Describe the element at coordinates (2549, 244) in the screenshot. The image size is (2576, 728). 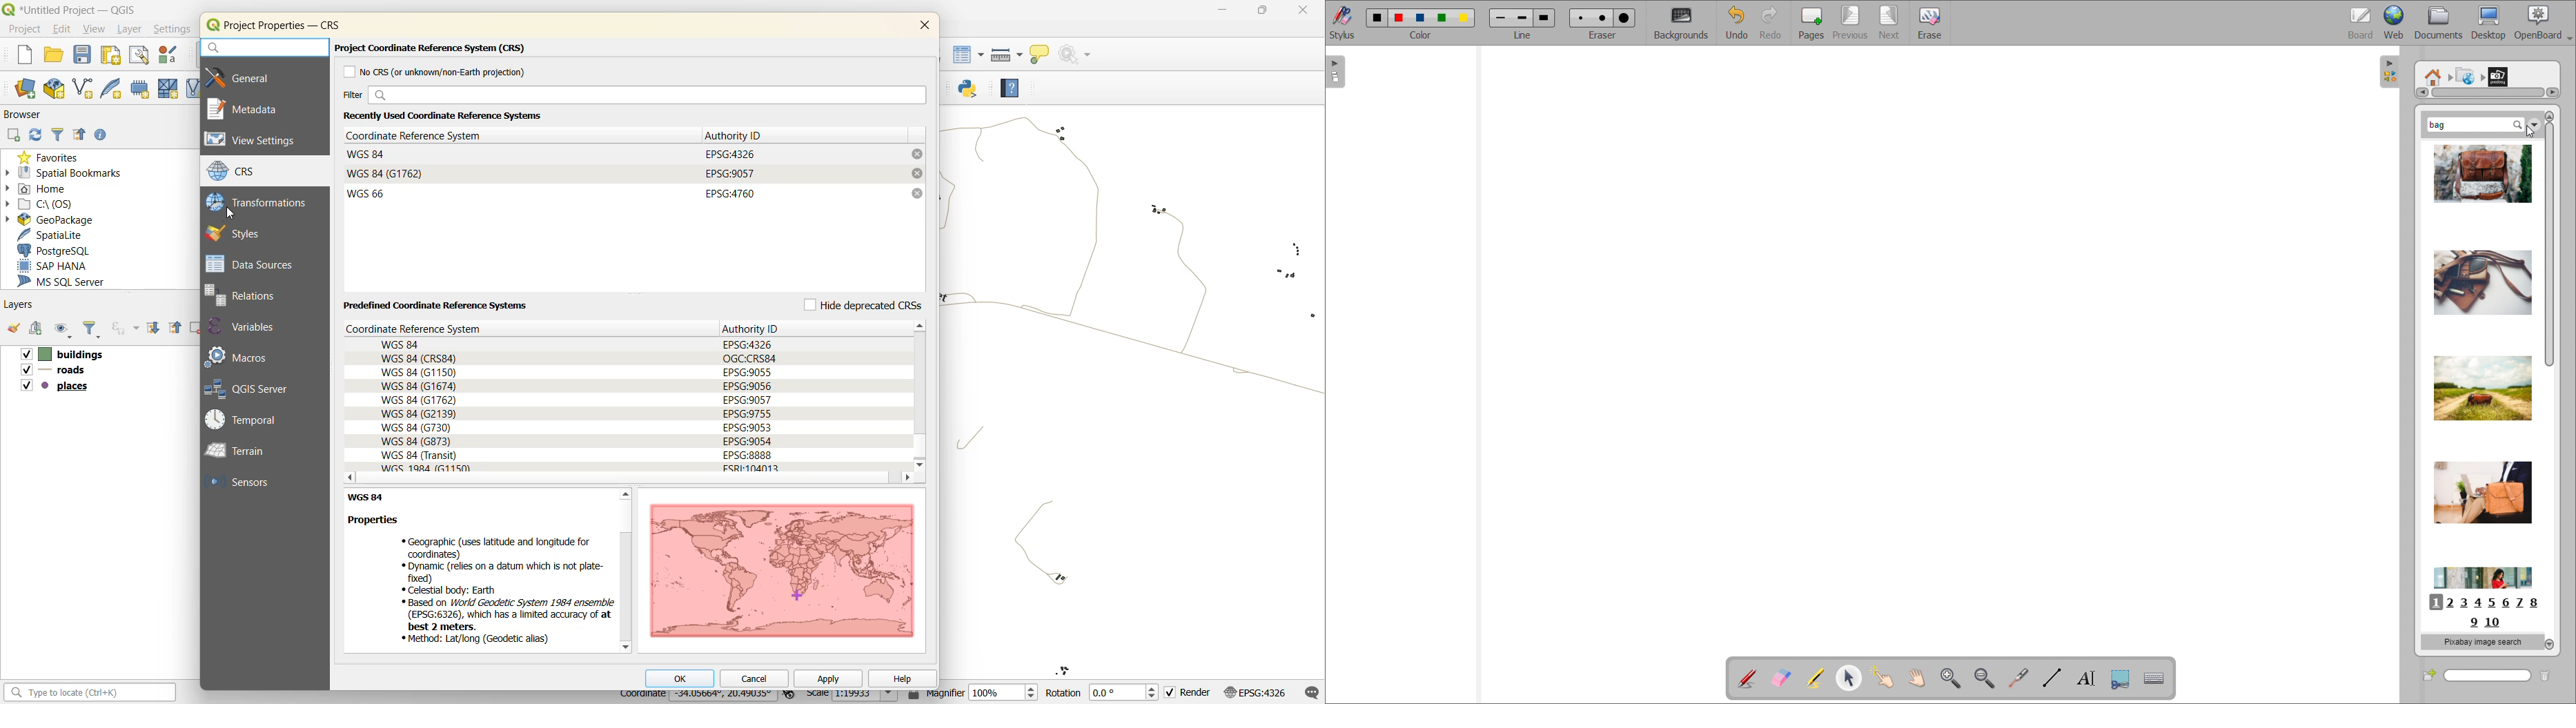
I see `scrollbar` at that location.